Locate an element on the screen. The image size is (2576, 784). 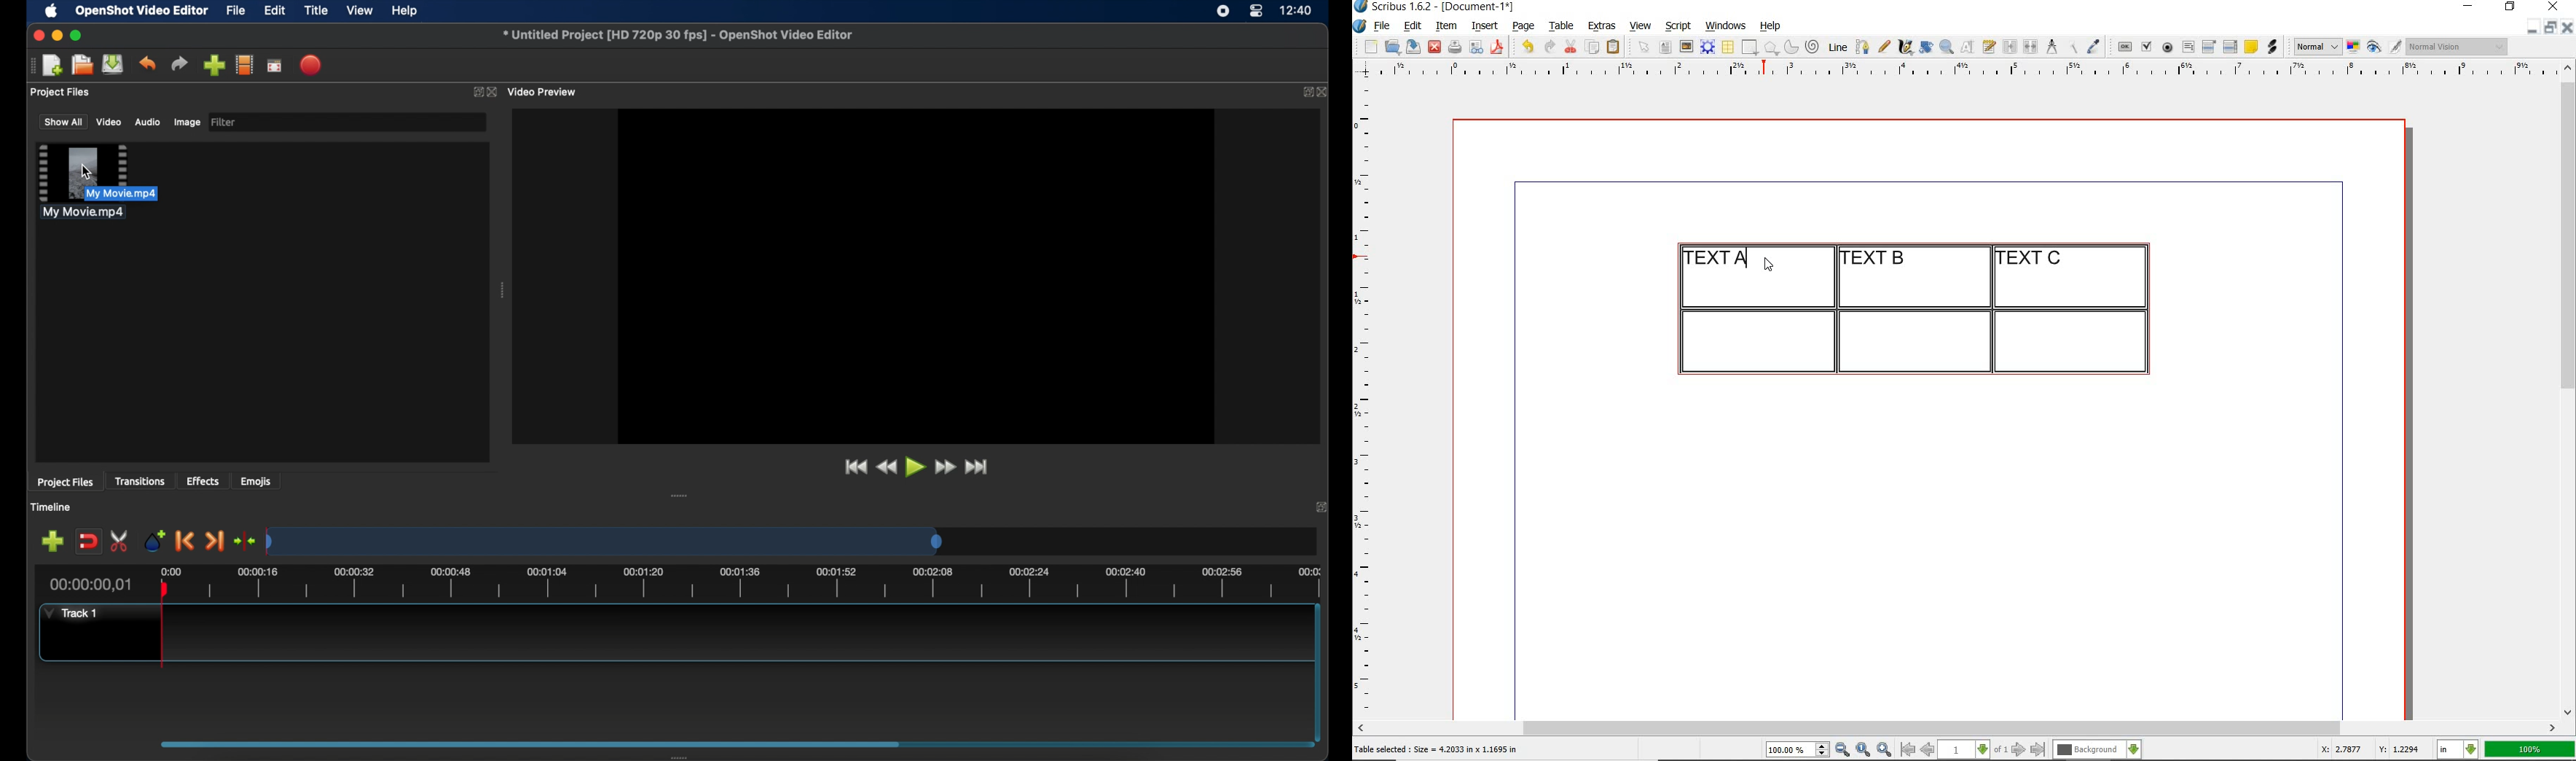
save as pdf is located at coordinates (1499, 47).